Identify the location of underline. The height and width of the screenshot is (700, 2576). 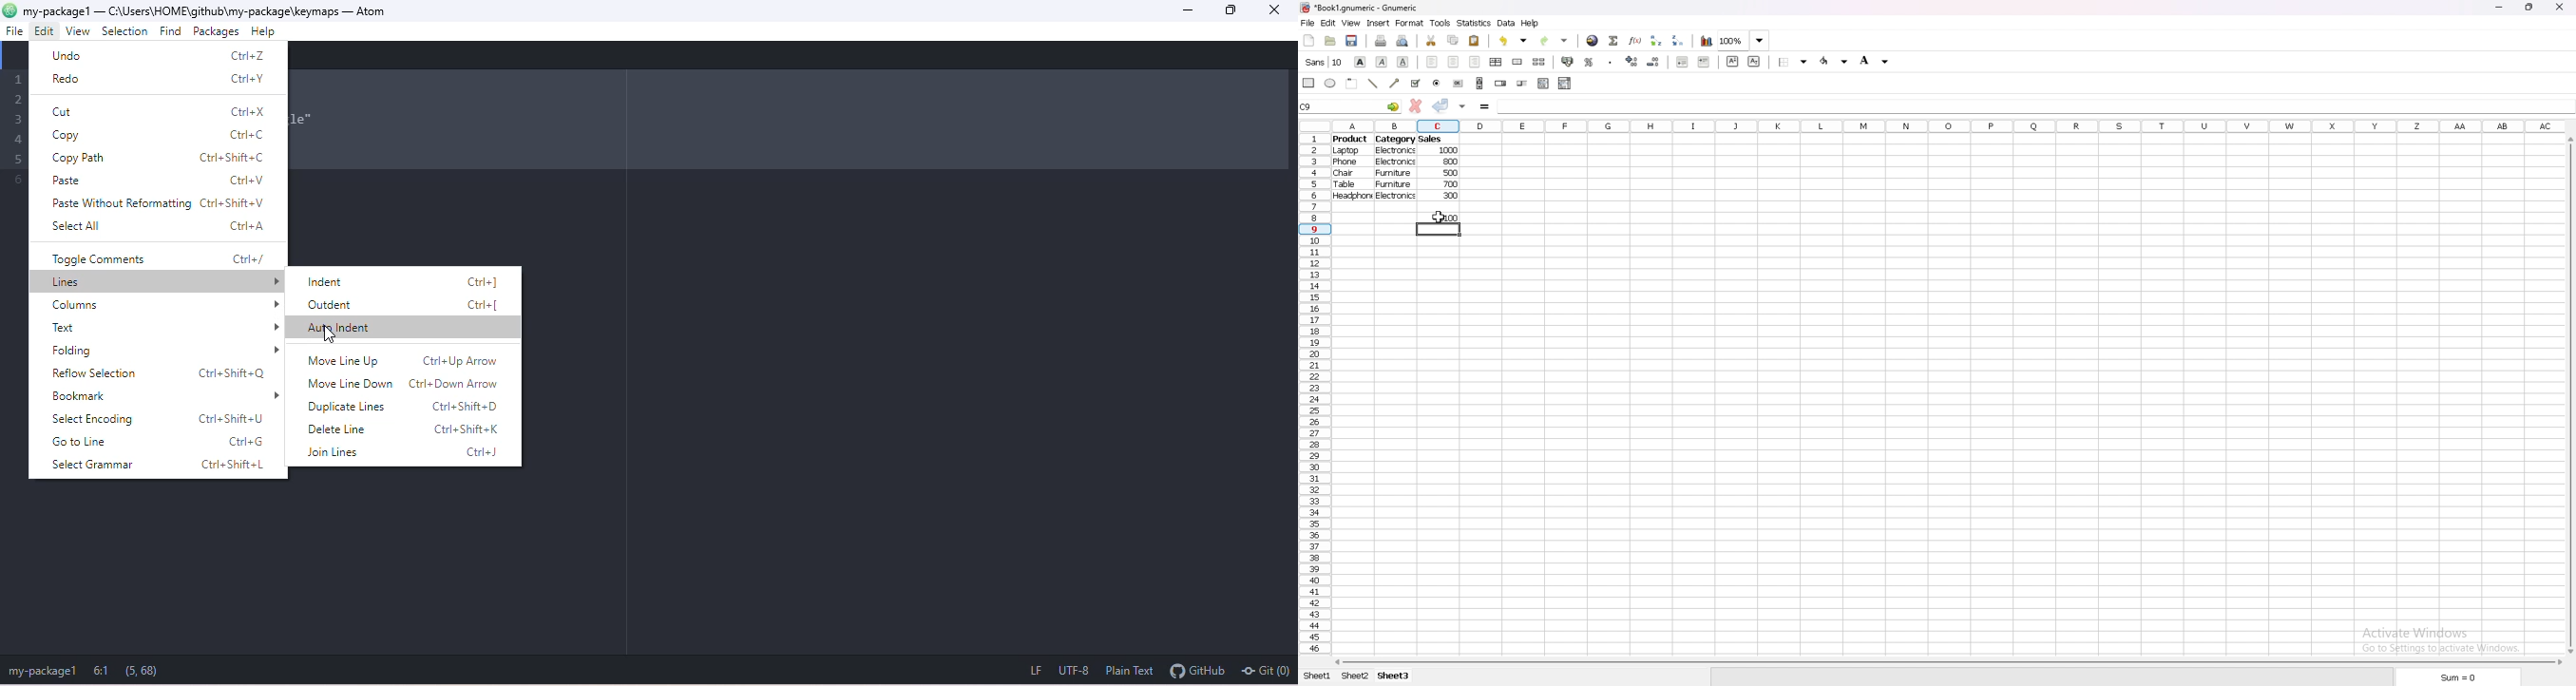
(1403, 62).